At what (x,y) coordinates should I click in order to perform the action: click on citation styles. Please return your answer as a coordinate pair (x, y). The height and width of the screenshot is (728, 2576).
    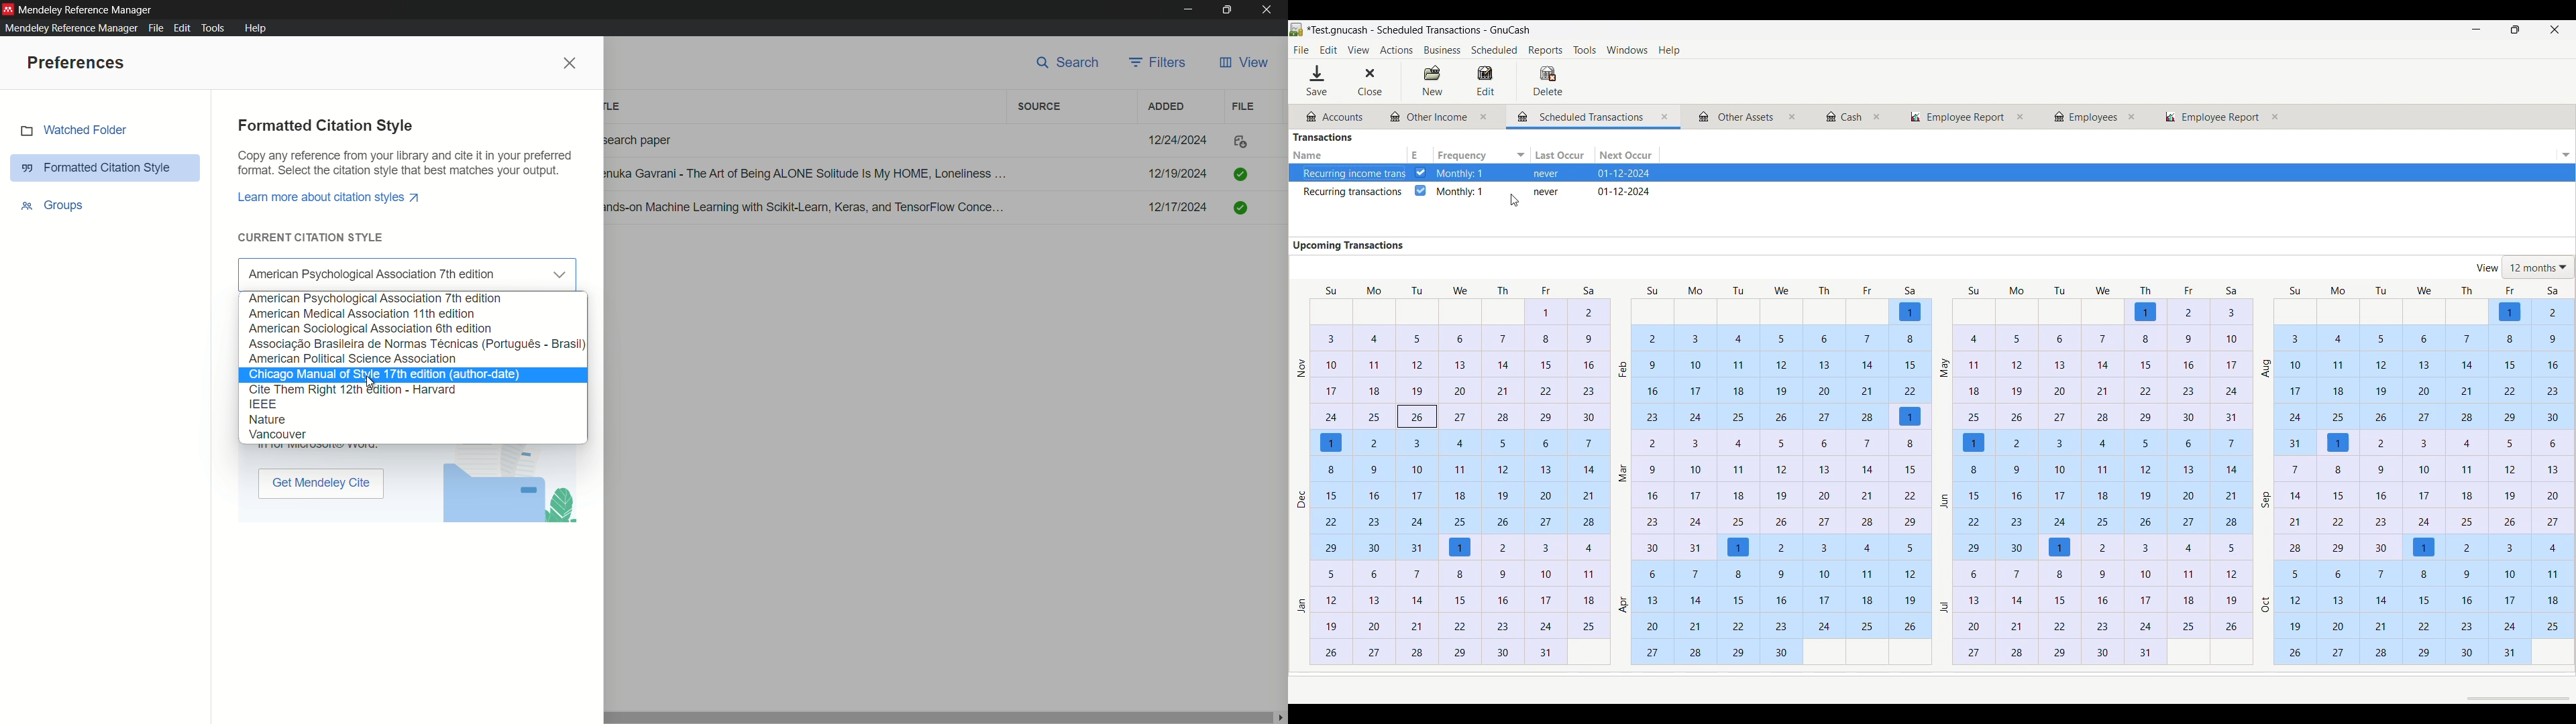
    Looking at the image, I should click on (417, 342).